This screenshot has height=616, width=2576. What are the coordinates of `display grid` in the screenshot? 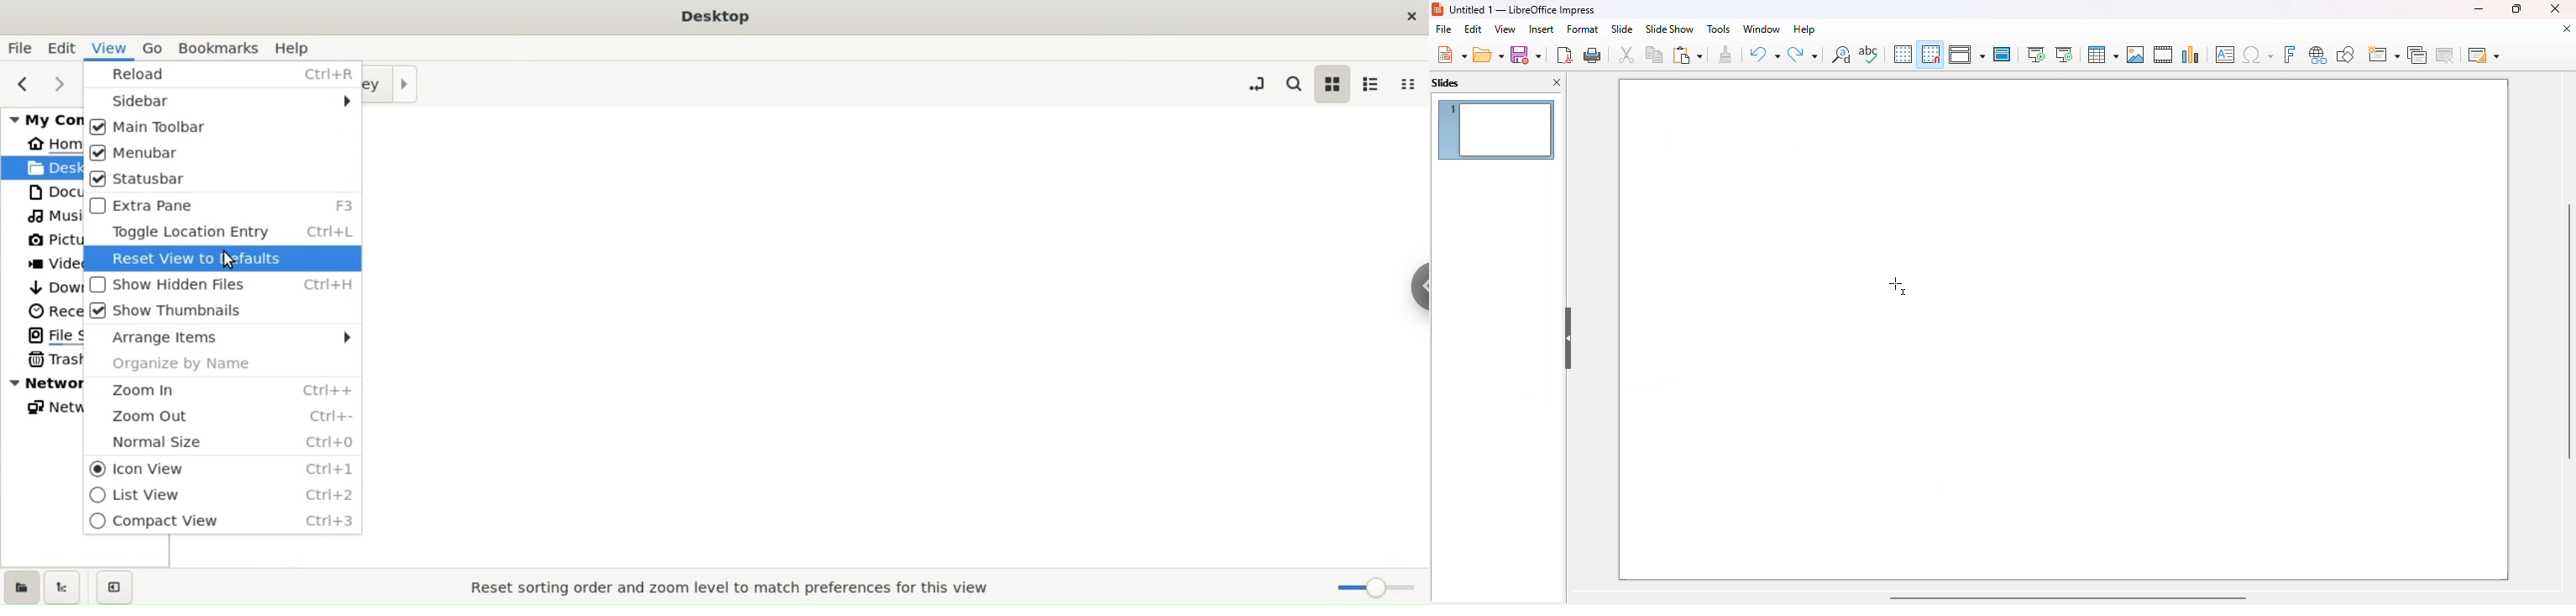 It's located at (1902, 54).